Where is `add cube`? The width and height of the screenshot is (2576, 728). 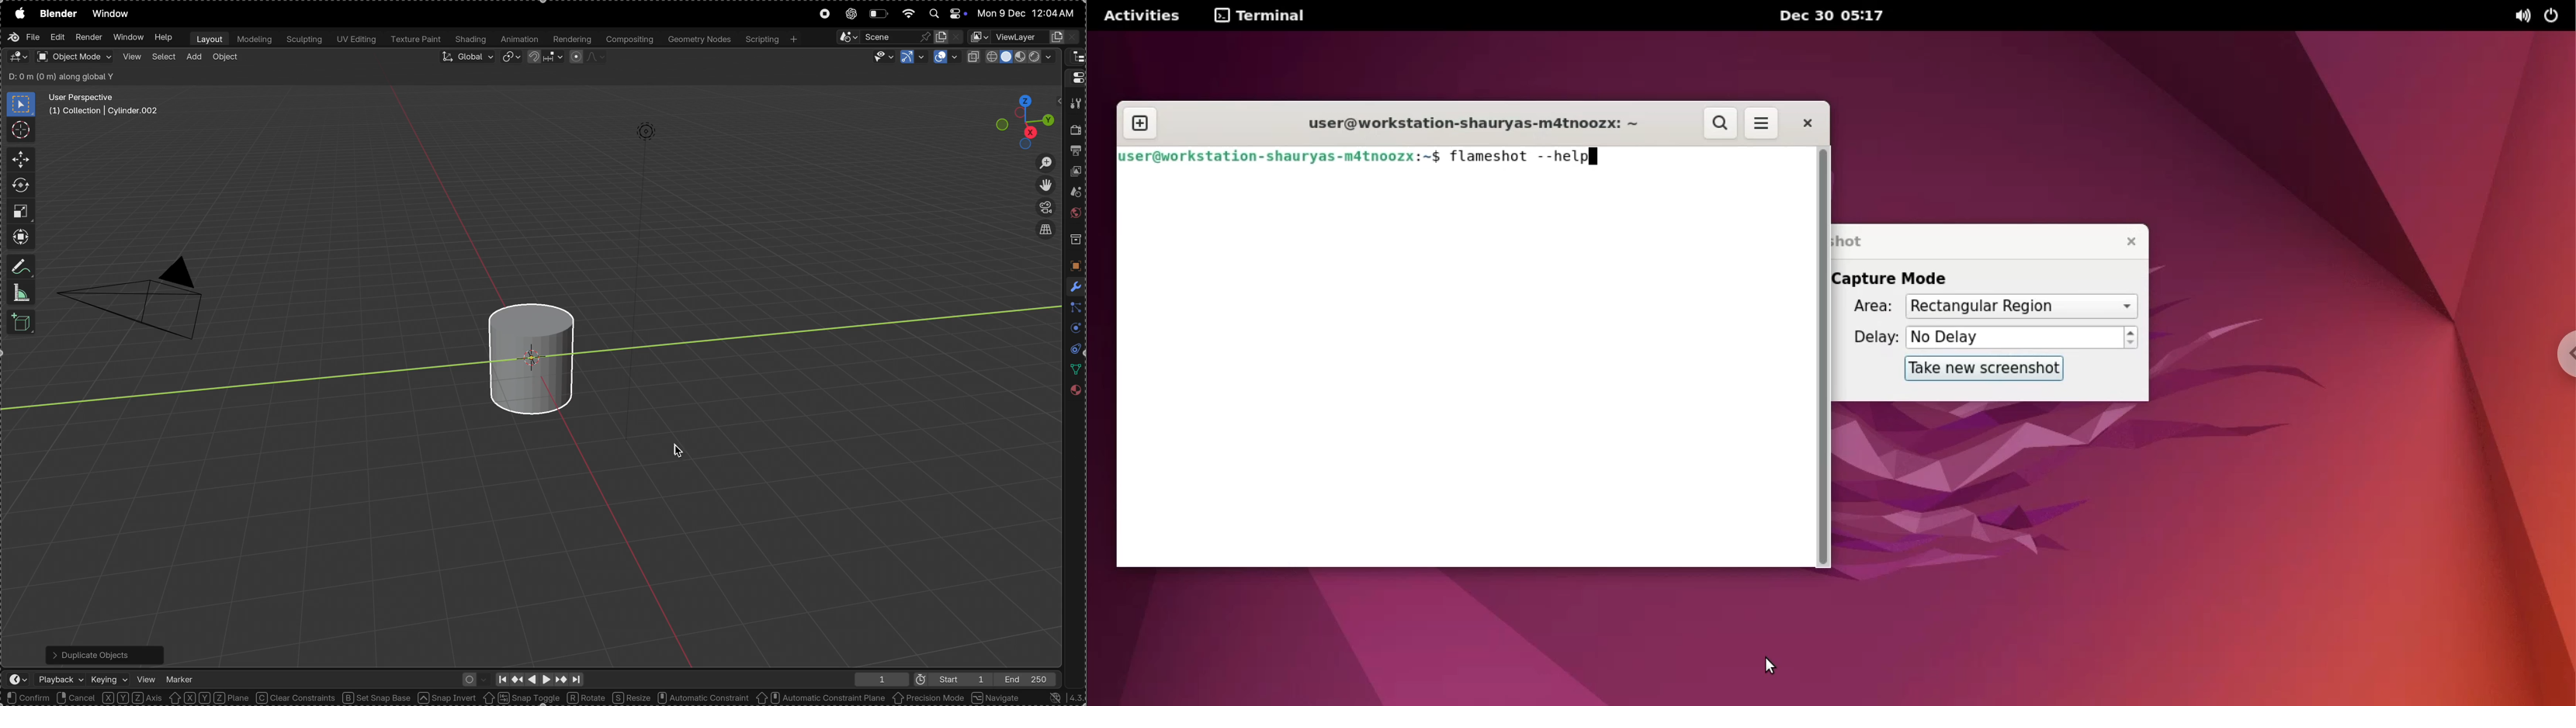 add cube is located at coordinates (23, 323).